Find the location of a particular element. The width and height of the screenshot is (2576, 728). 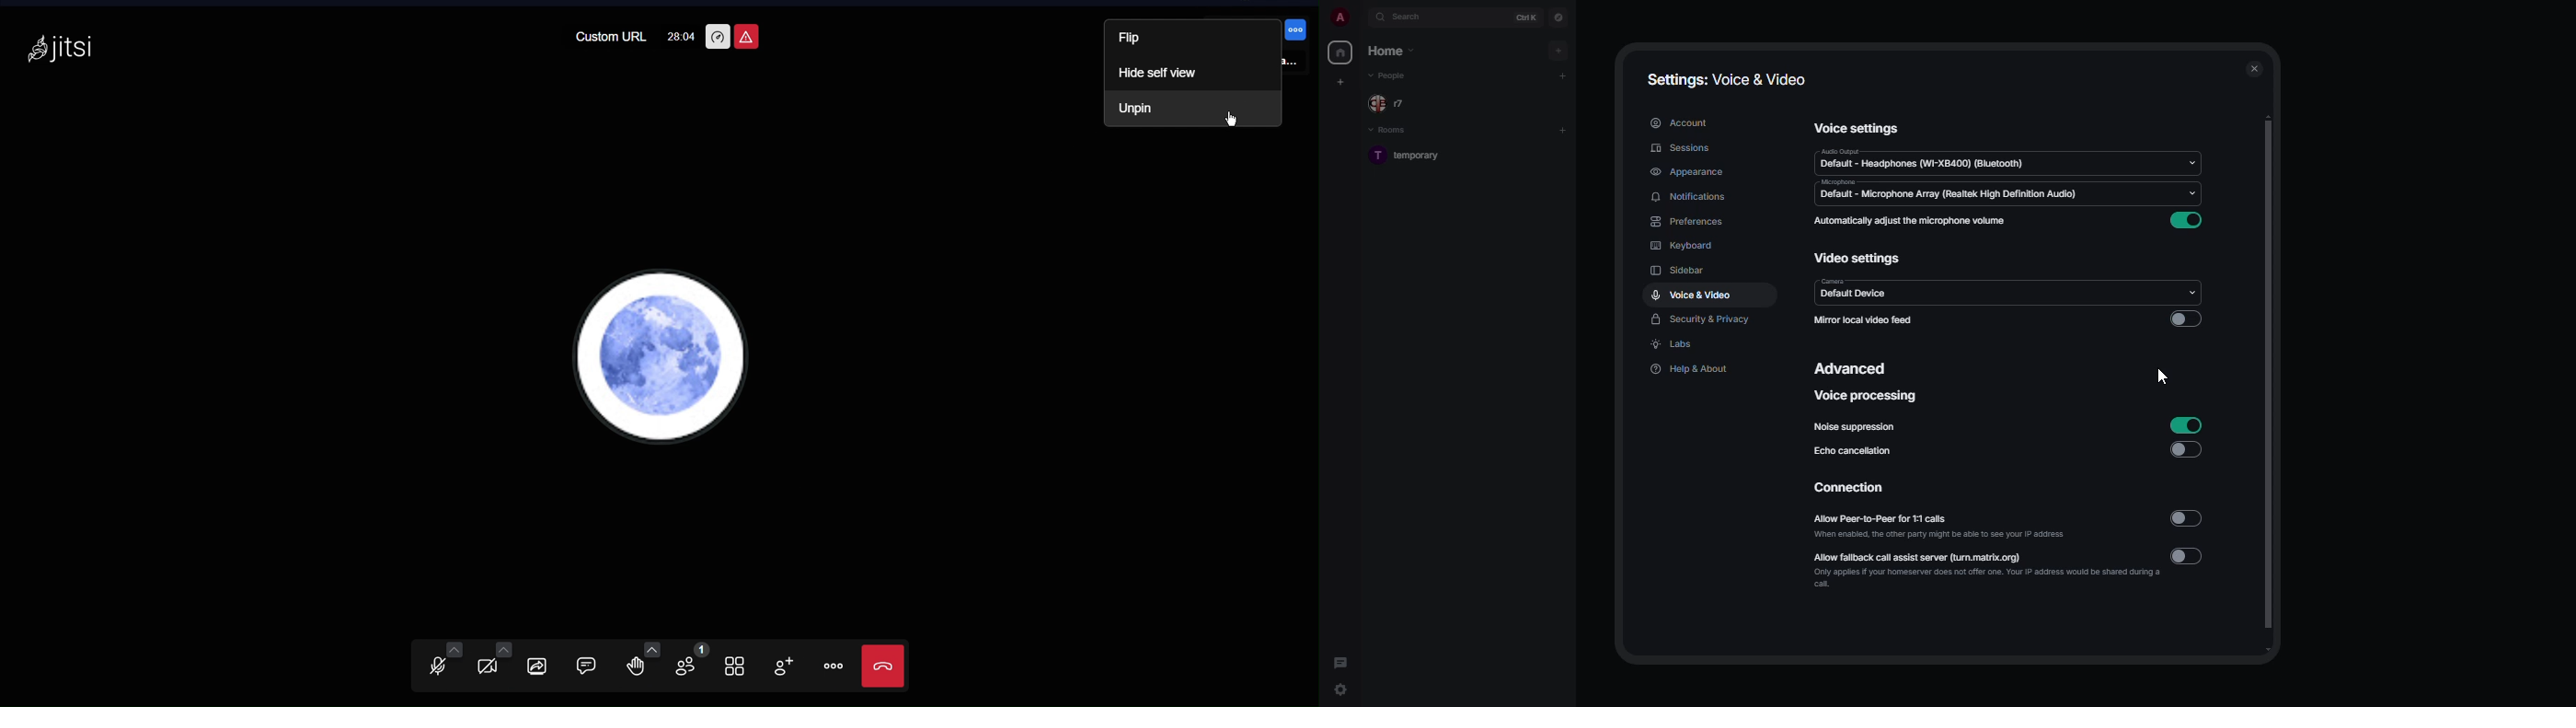

Video is located at coordinates (492, 665).